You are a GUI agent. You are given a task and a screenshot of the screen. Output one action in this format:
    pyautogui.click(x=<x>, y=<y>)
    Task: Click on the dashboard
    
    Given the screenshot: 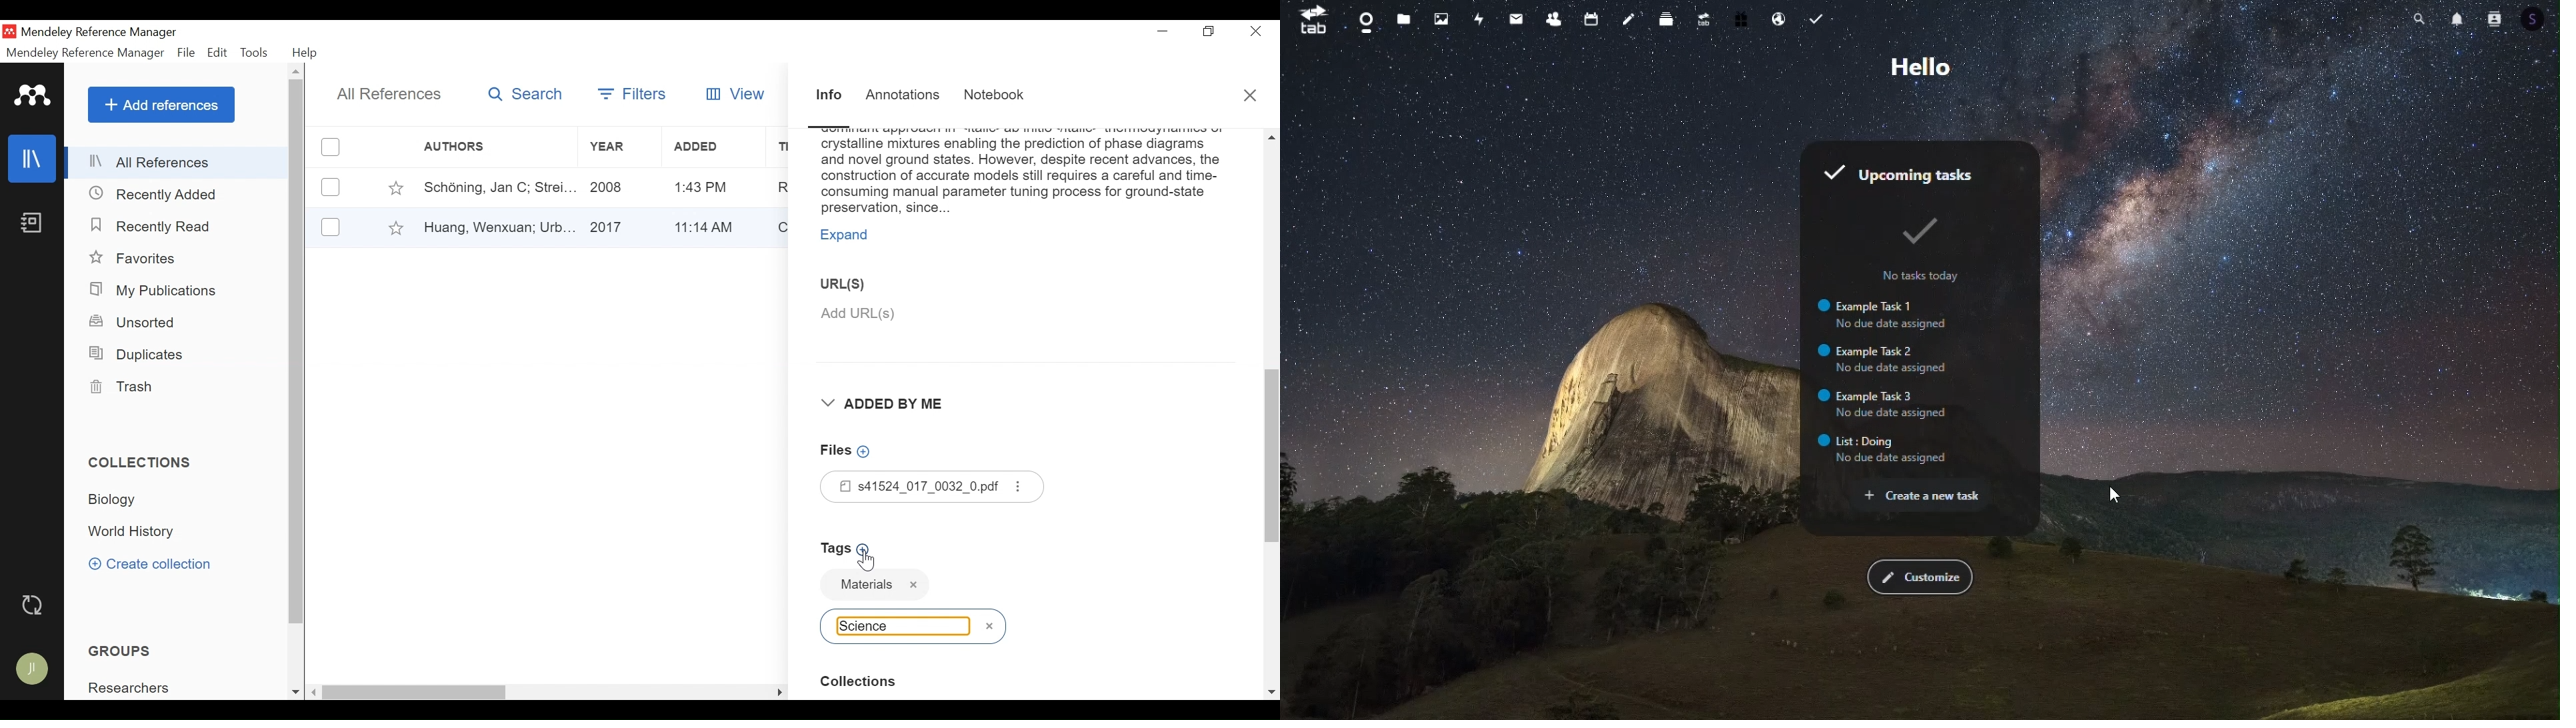 What is the action you would take?
    pyautogui.click(x=1363, y=26)
    